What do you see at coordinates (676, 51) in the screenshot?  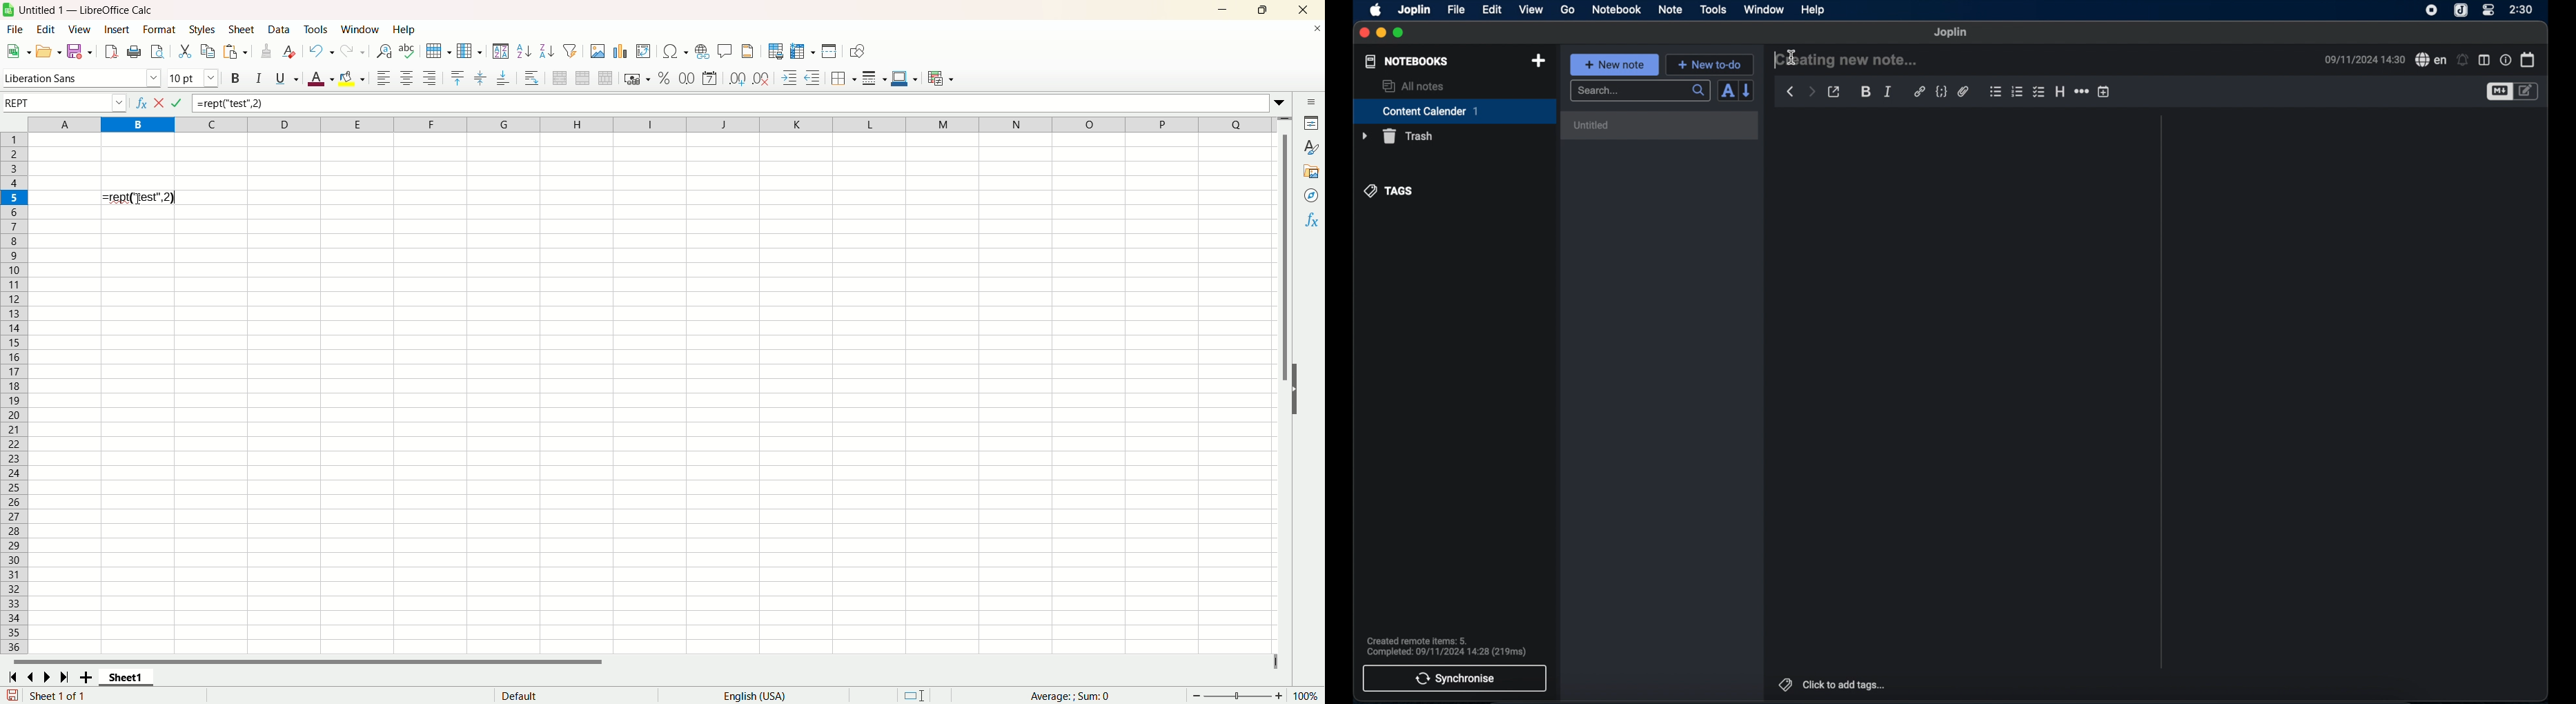 I see `insert special character` at bounding box center [676, 51].